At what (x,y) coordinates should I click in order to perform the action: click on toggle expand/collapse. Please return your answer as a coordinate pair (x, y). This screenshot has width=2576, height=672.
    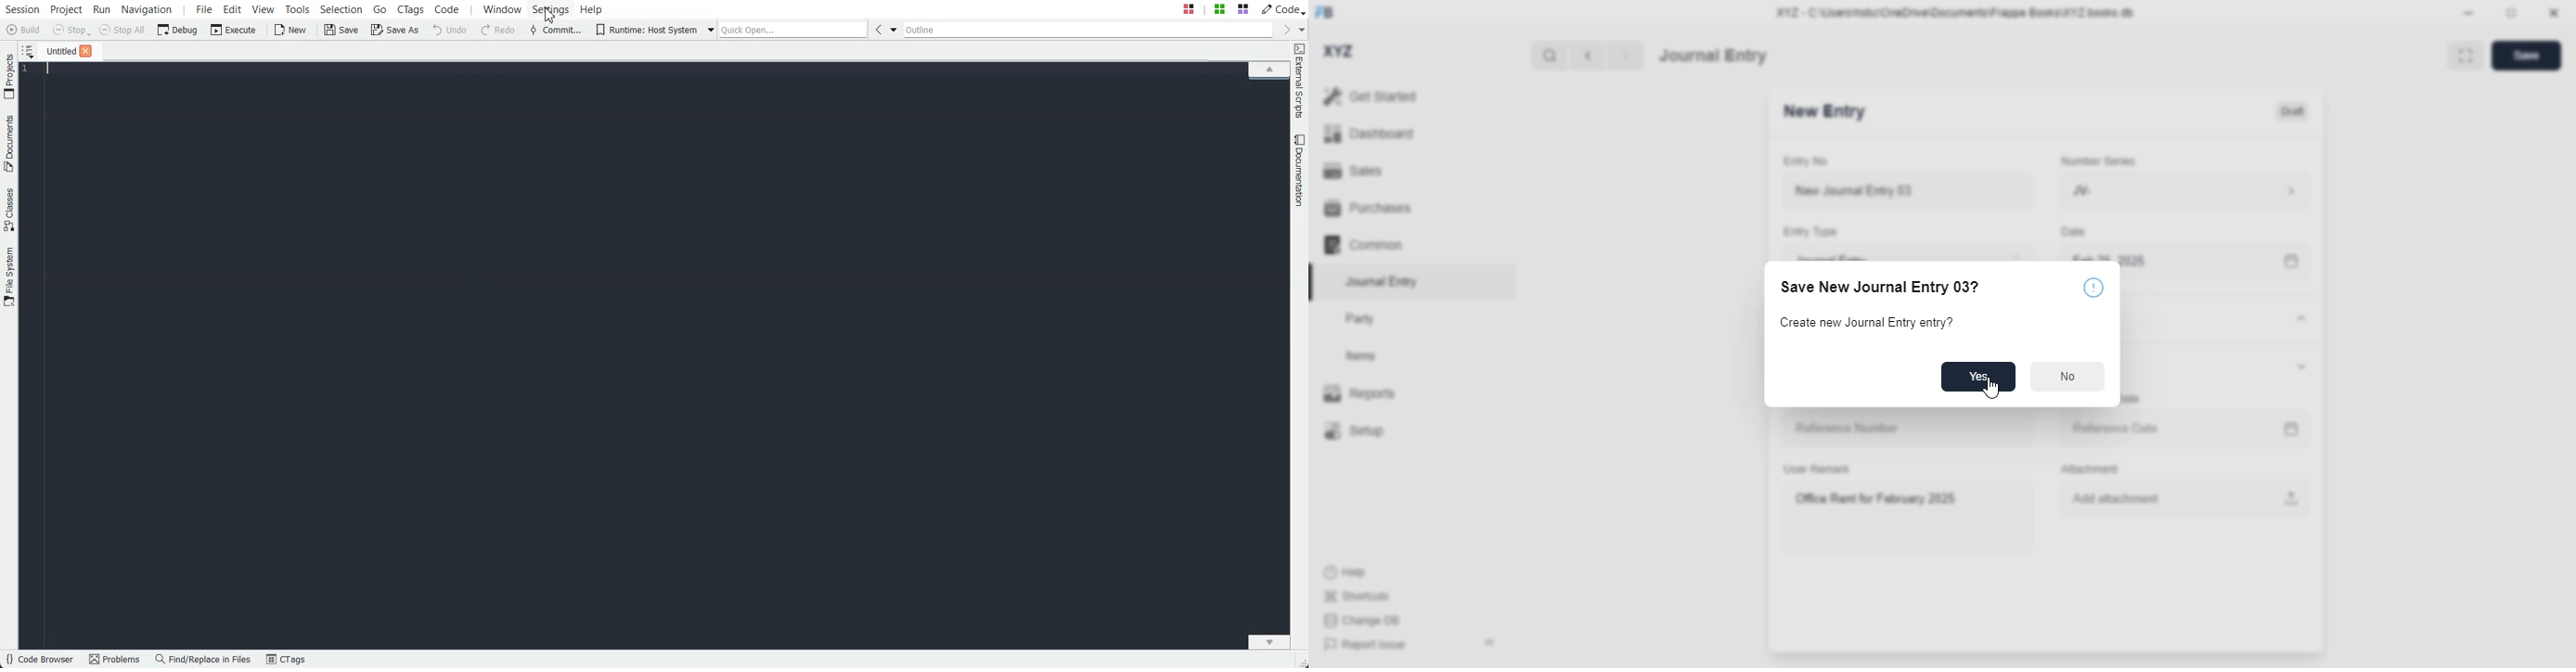
    Looking at the image, I should click on (2299, 365).